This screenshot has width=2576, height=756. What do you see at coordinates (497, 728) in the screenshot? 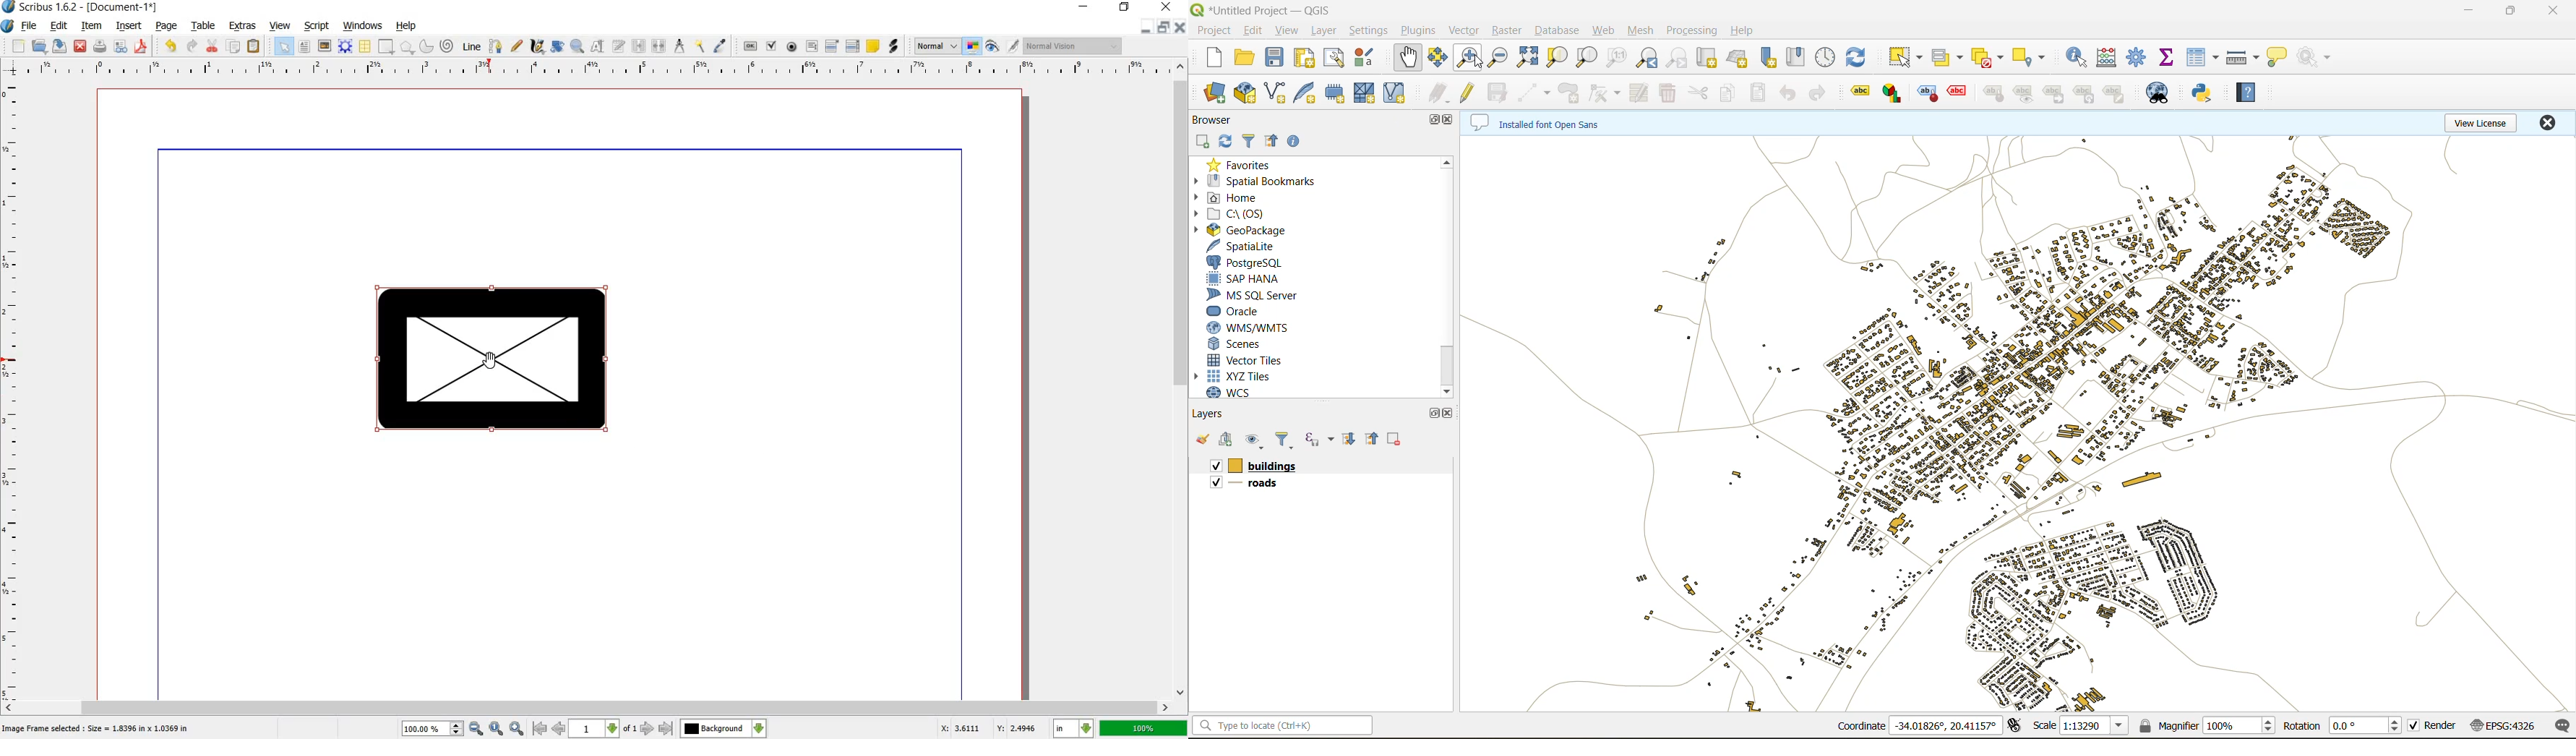
I see `Zoom to` at bounding box center [497, 728].